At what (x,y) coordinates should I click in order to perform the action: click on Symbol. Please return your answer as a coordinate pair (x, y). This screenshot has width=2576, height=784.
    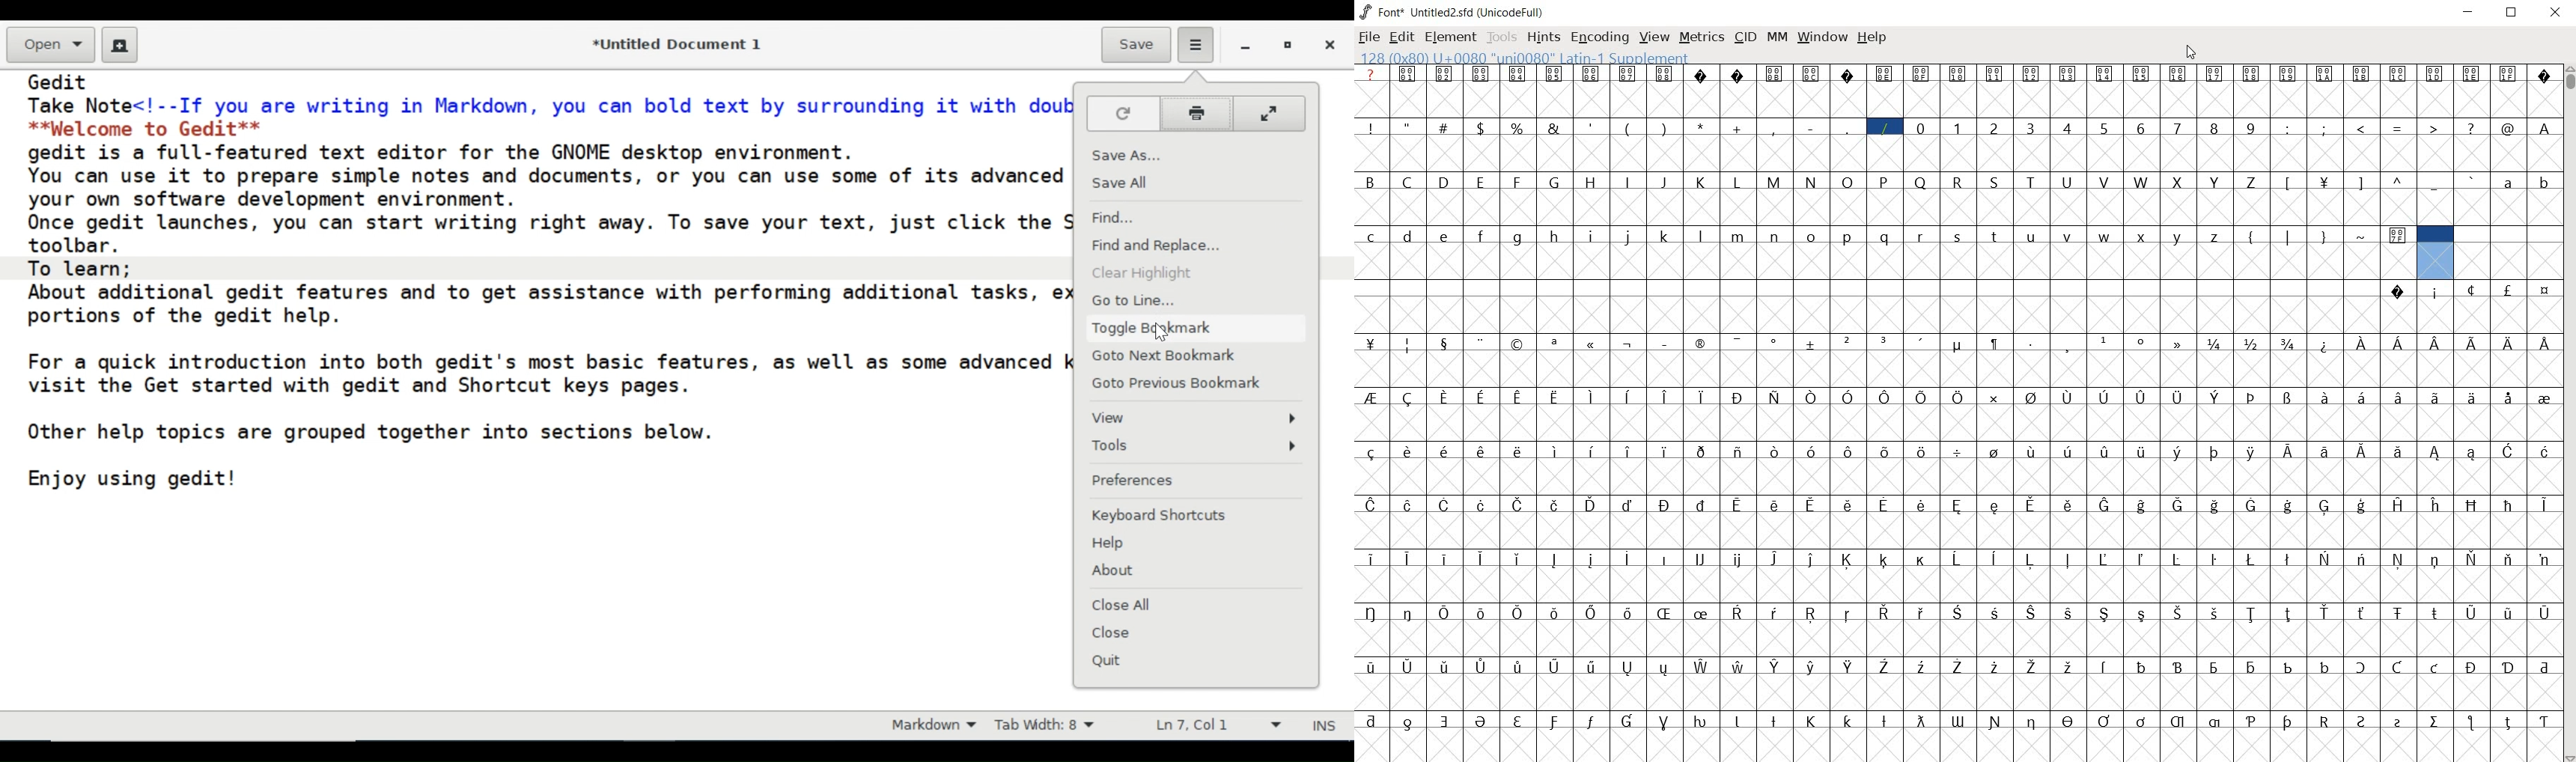
    Looking at the image, I should click on (2361, 342).